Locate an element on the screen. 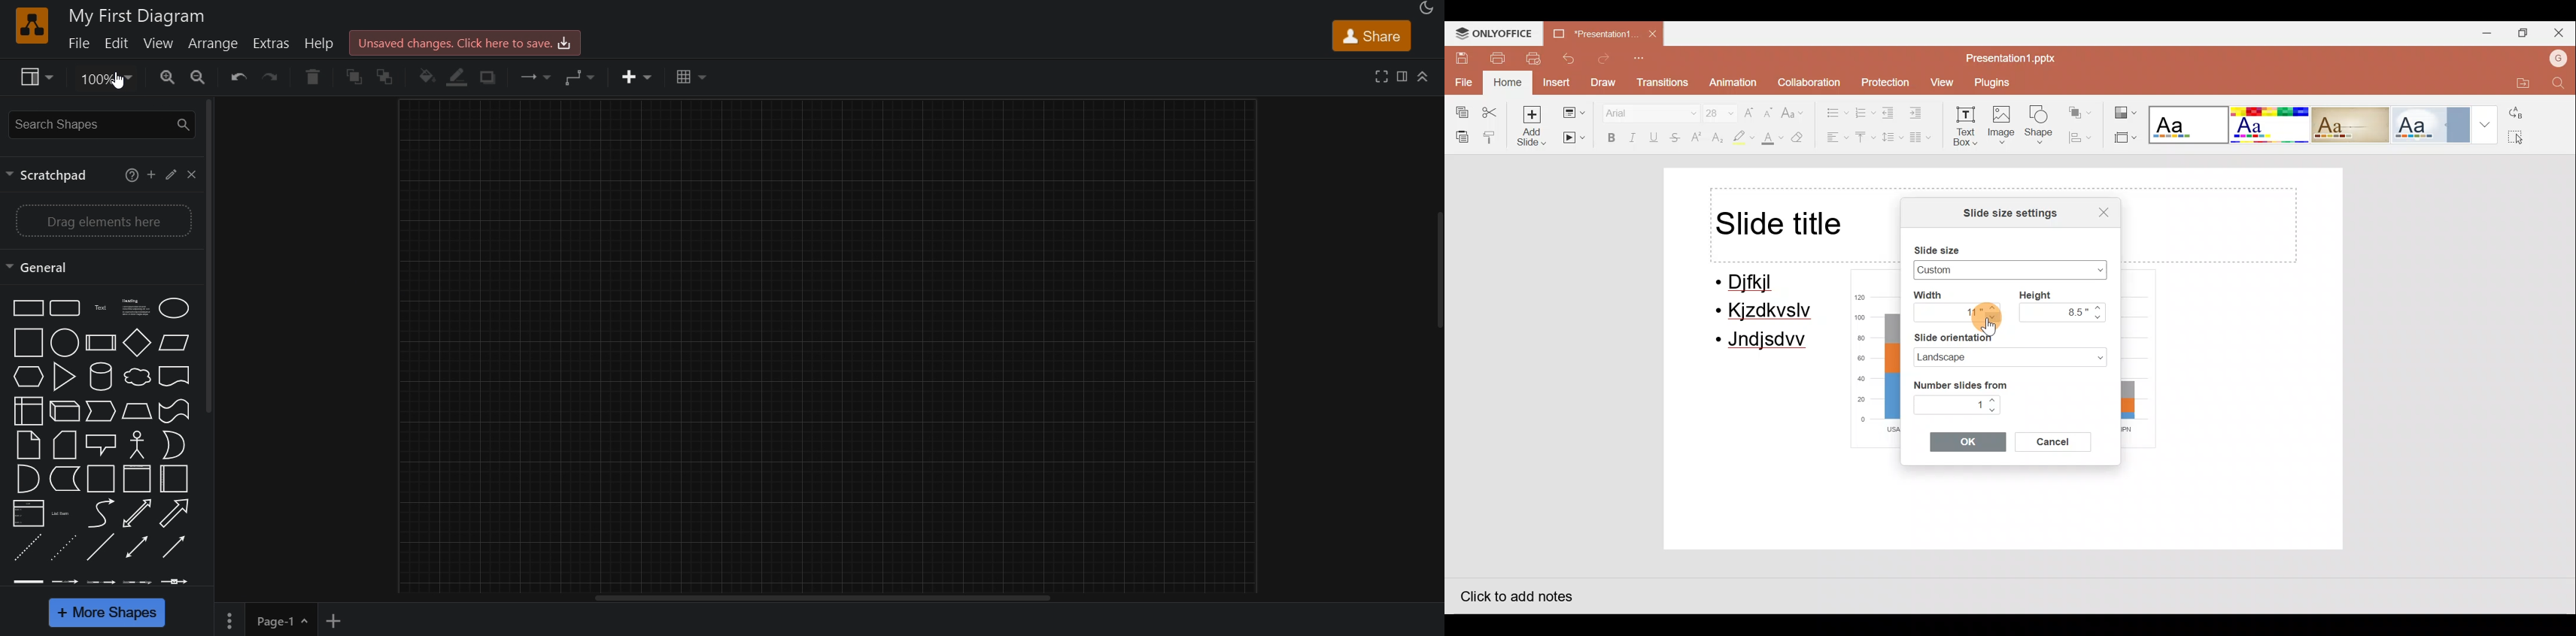 The height and width of the screenshot is (644, 2576). Cut is located at coordinates (1493, 110).